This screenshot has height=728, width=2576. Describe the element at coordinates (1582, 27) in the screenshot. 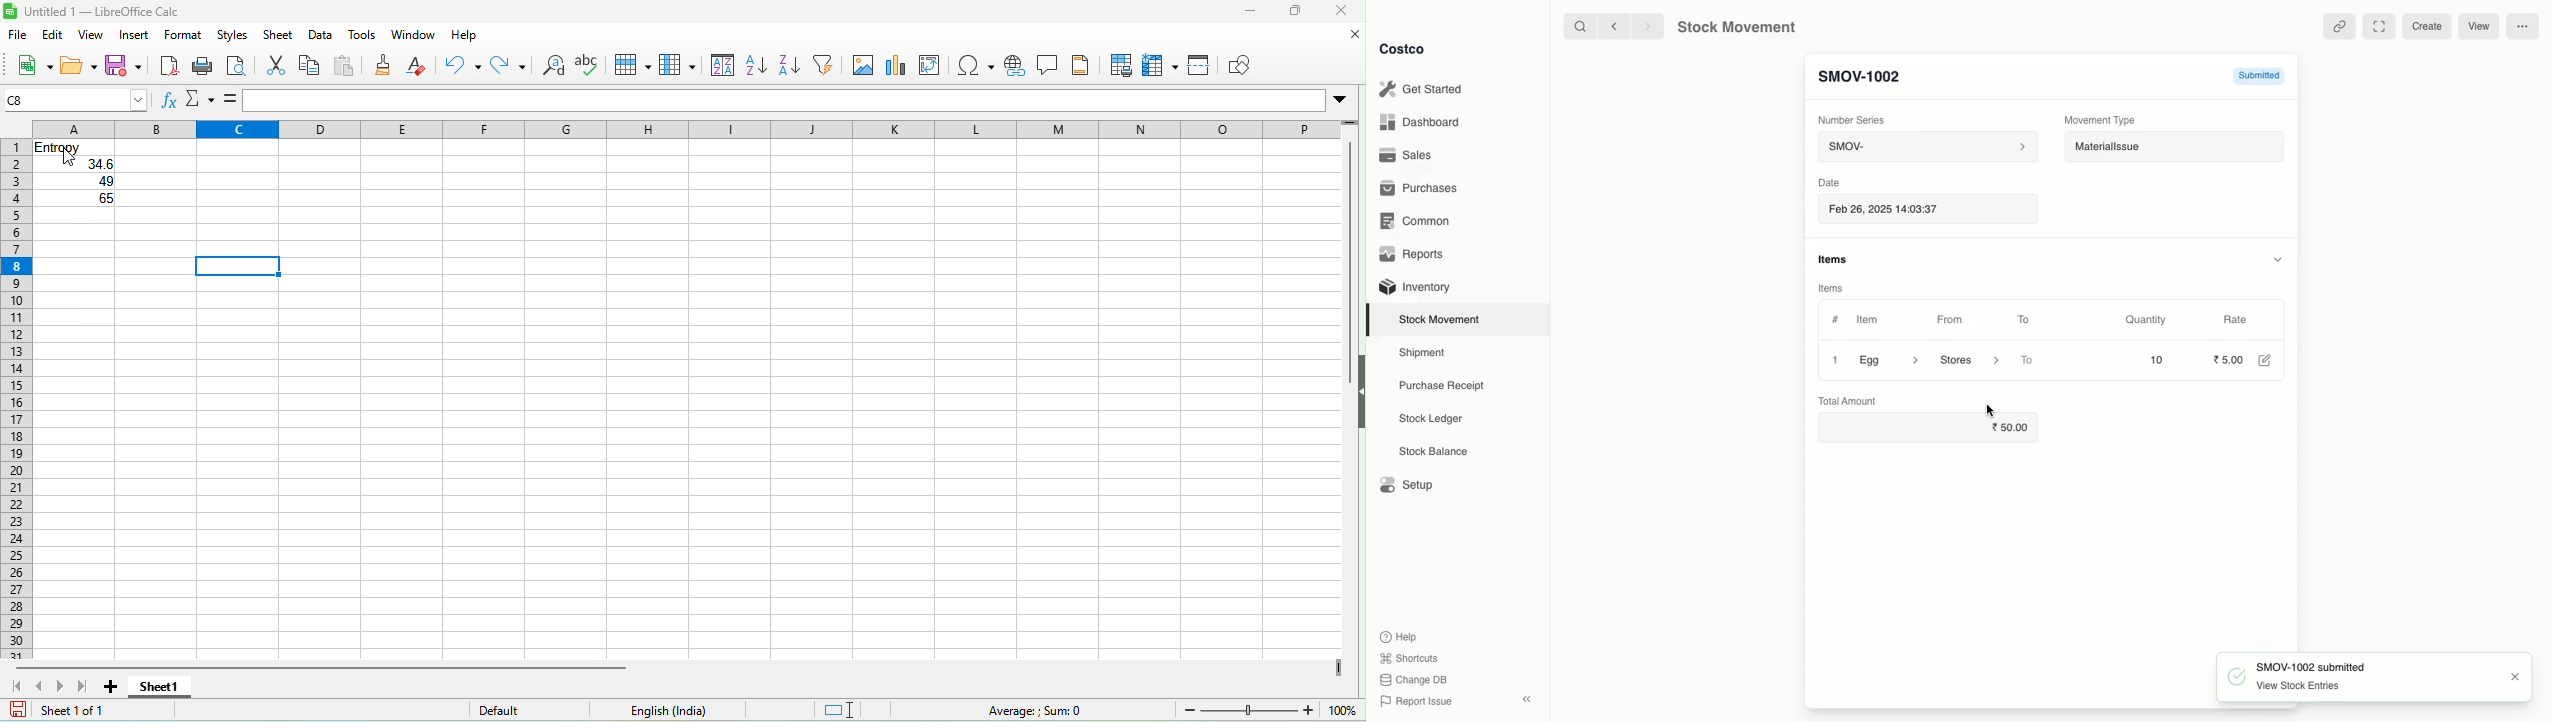

I see `search` at that location.